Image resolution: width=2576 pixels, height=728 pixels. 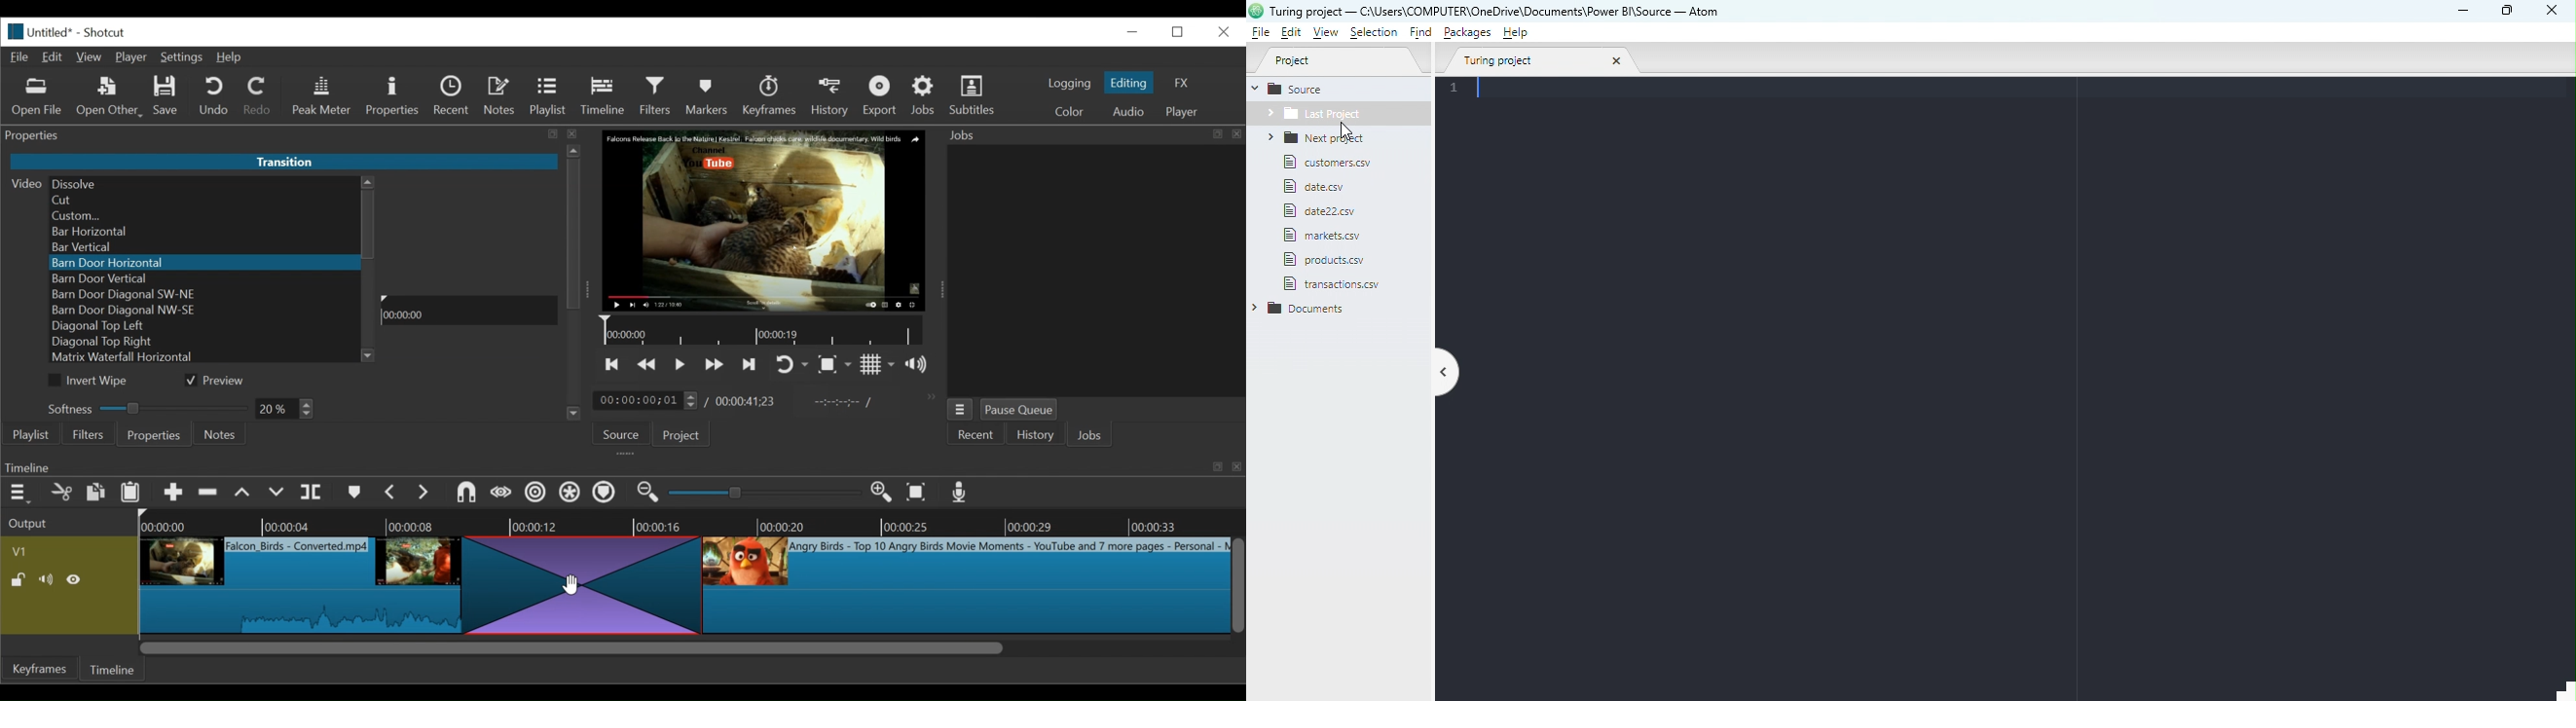 I want to click on In Point, so click(x=846, y=405).